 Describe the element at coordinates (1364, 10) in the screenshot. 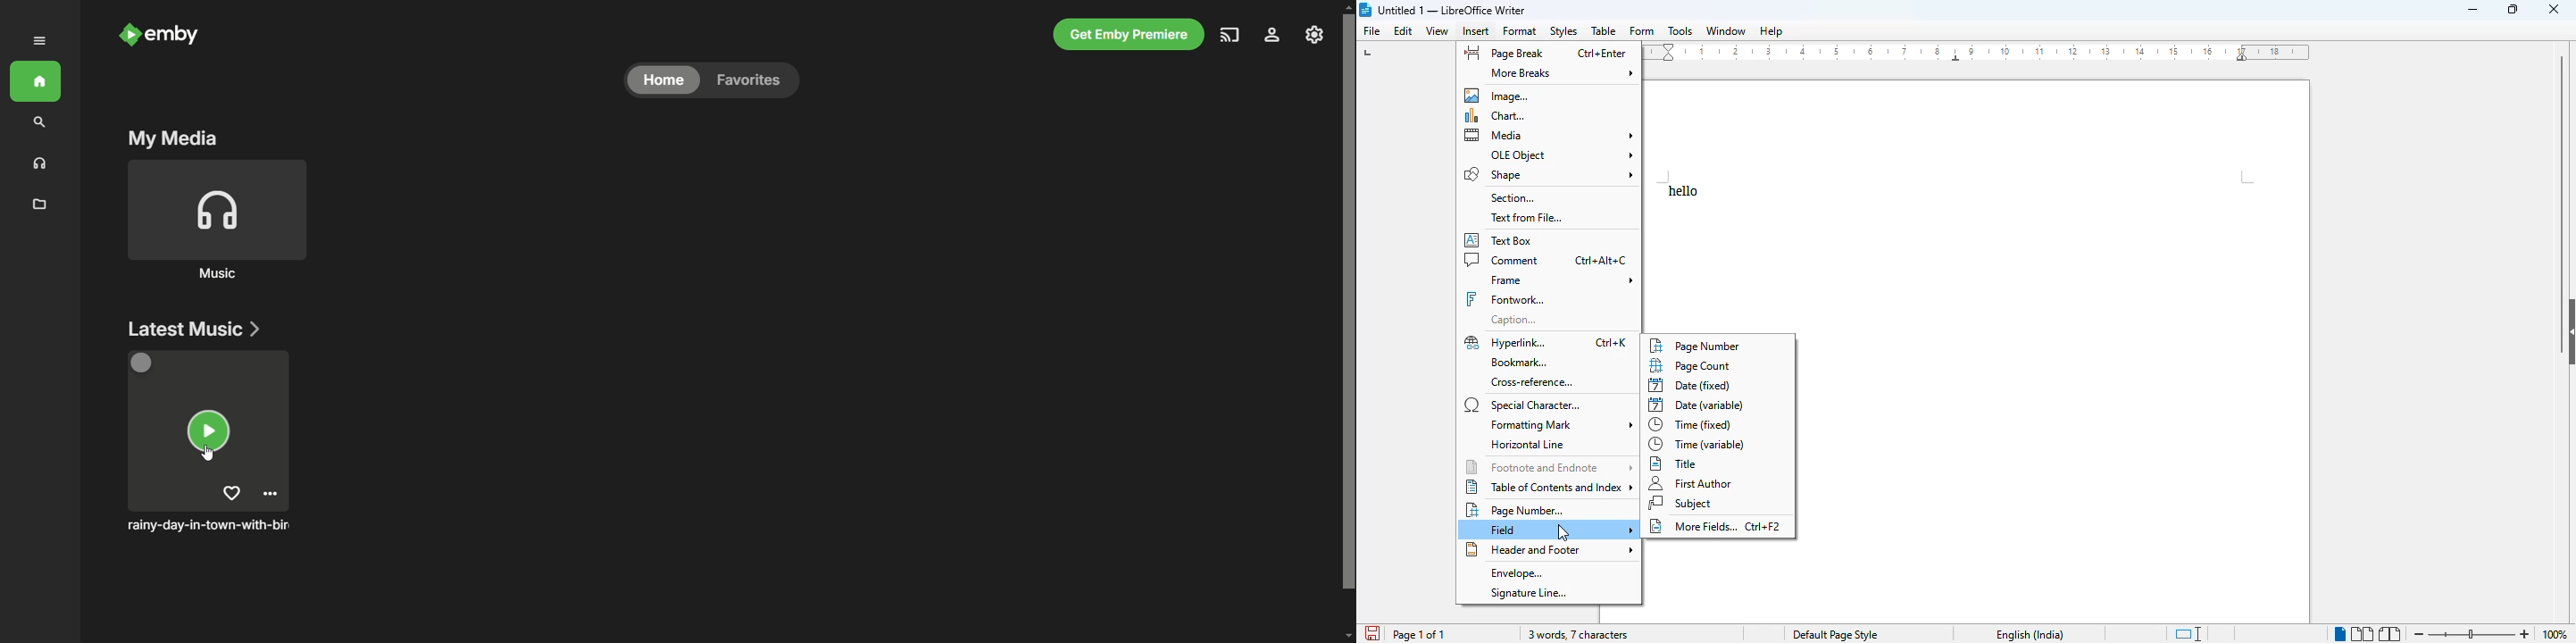

I see `logo` at that location.